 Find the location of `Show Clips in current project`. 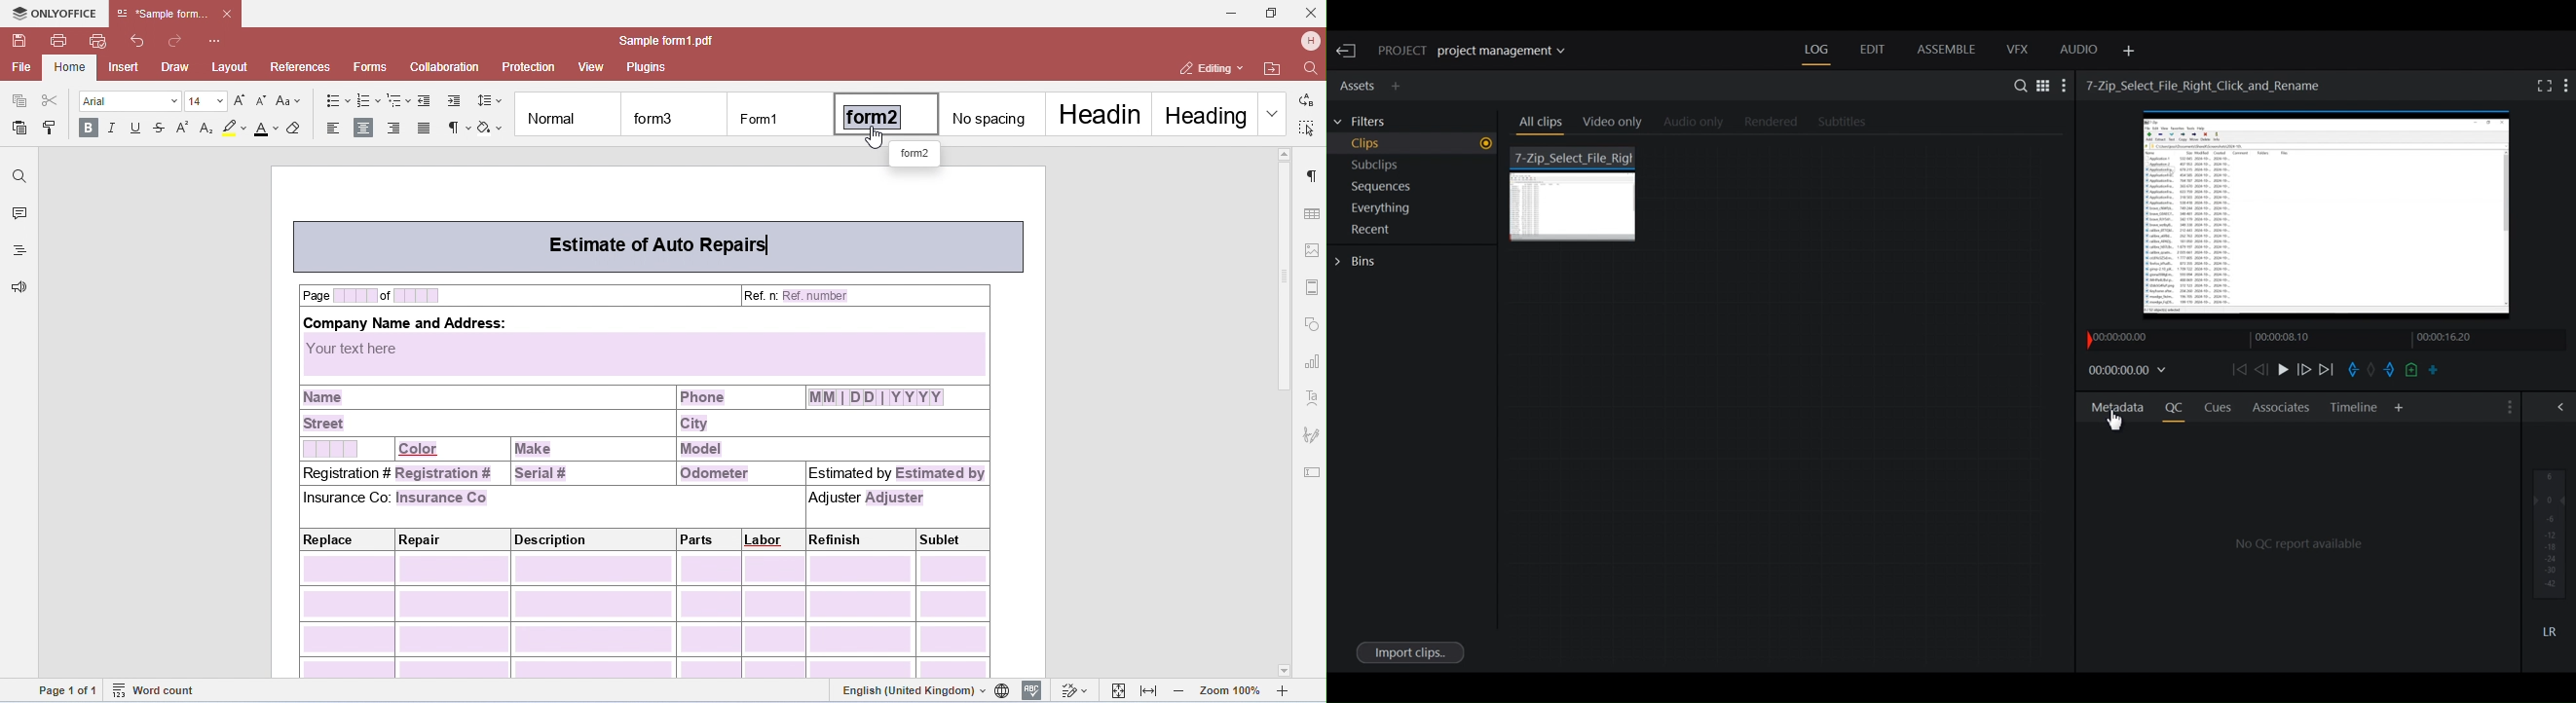

Show Clips in current project is located at coordinates (1414, 145).